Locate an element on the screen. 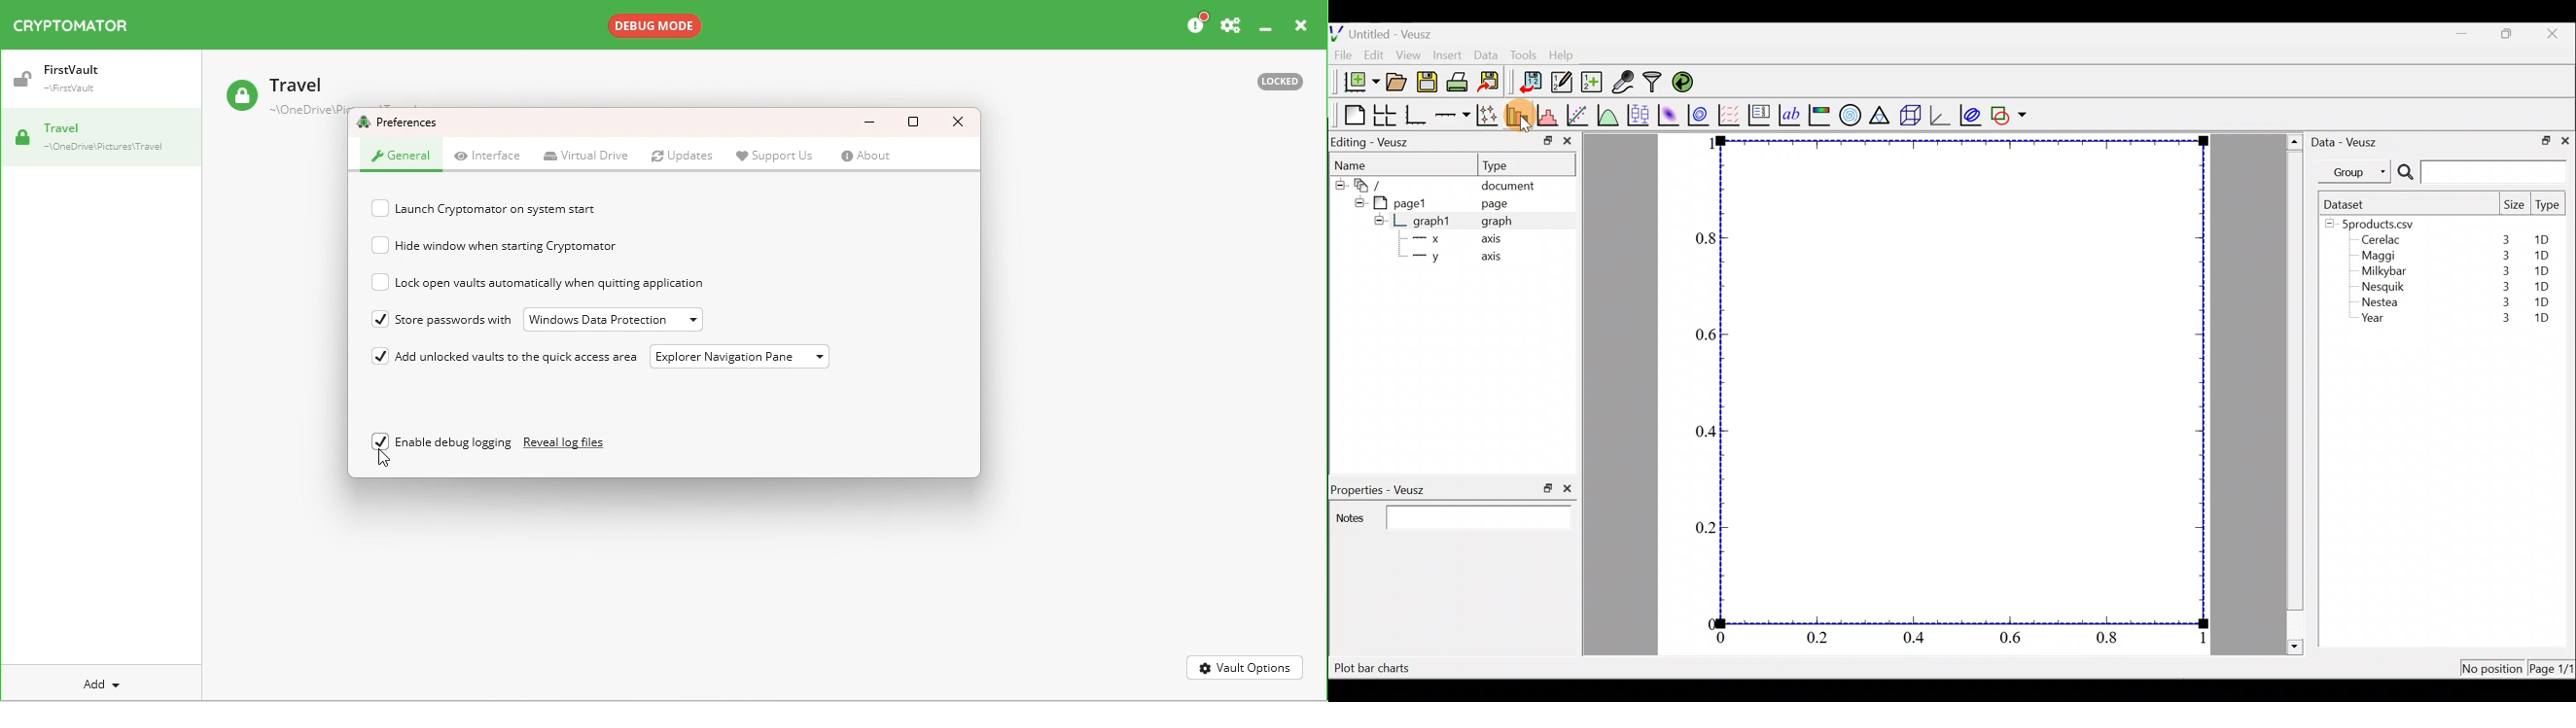 The height and width of the screenshot is (728, 2576). 1D is located at coordinates (2542, 302).